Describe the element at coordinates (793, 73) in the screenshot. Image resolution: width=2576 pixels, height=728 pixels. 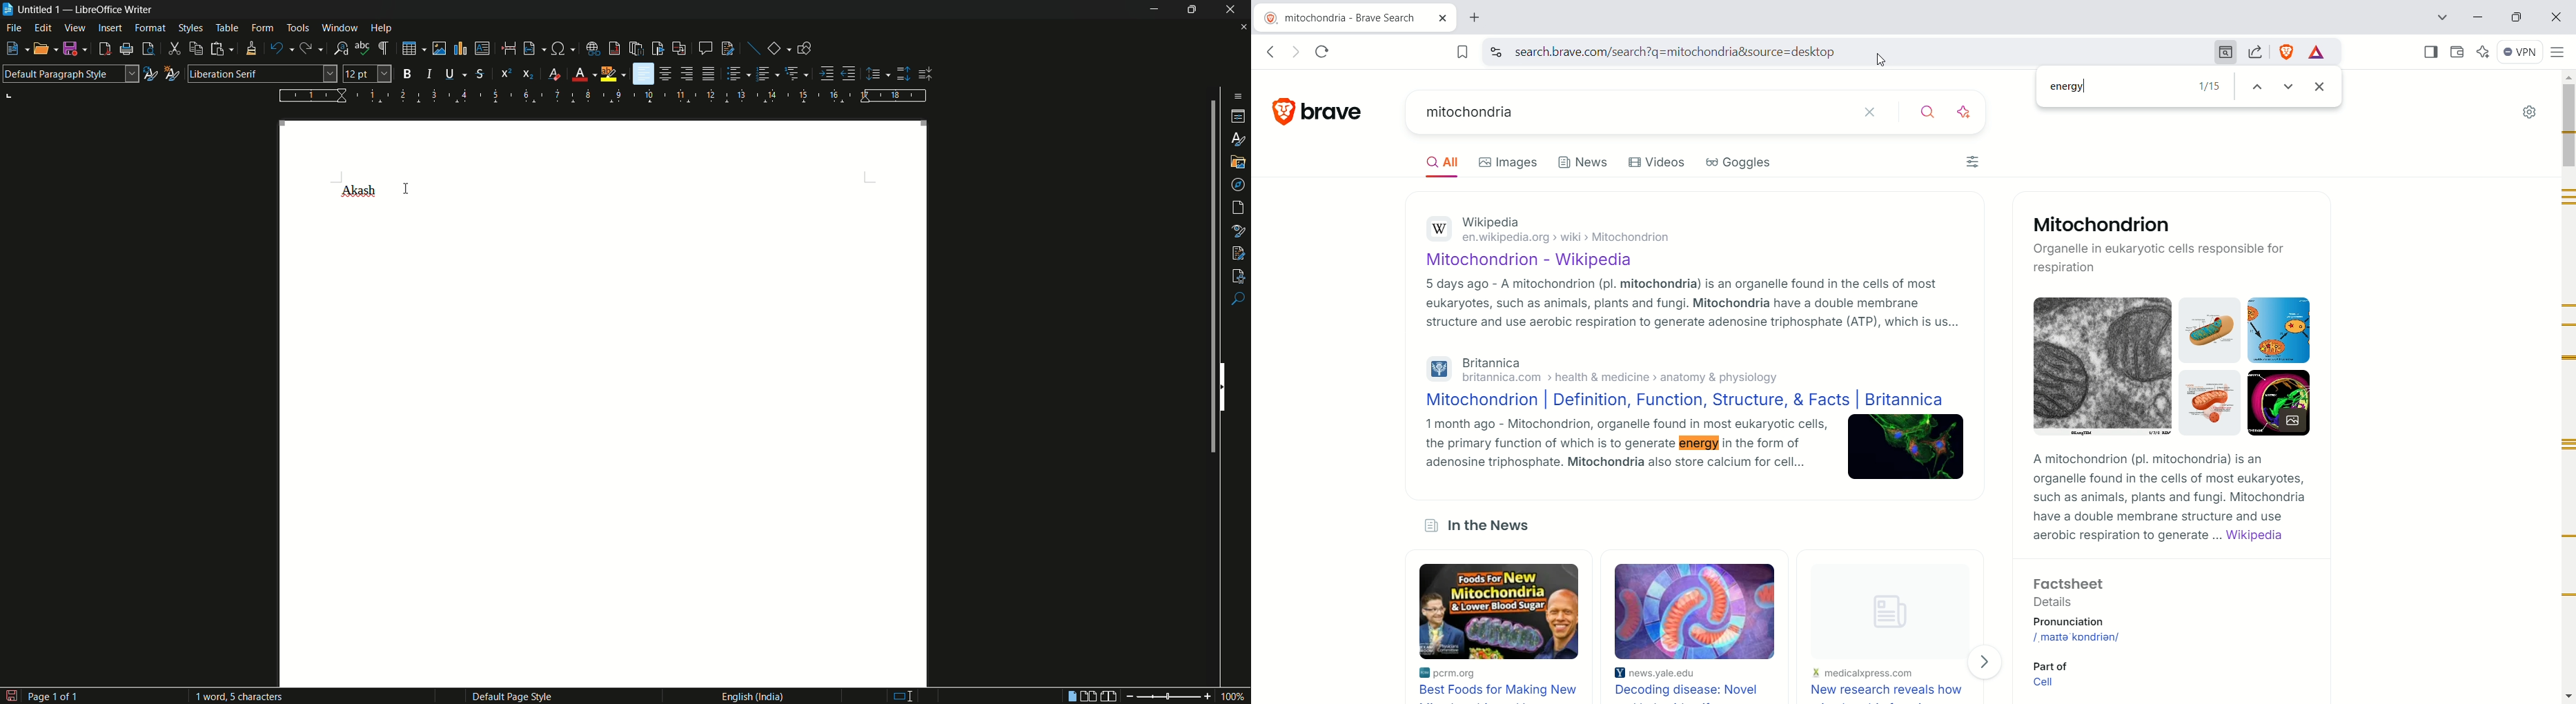
I see `select outline format` at that location.